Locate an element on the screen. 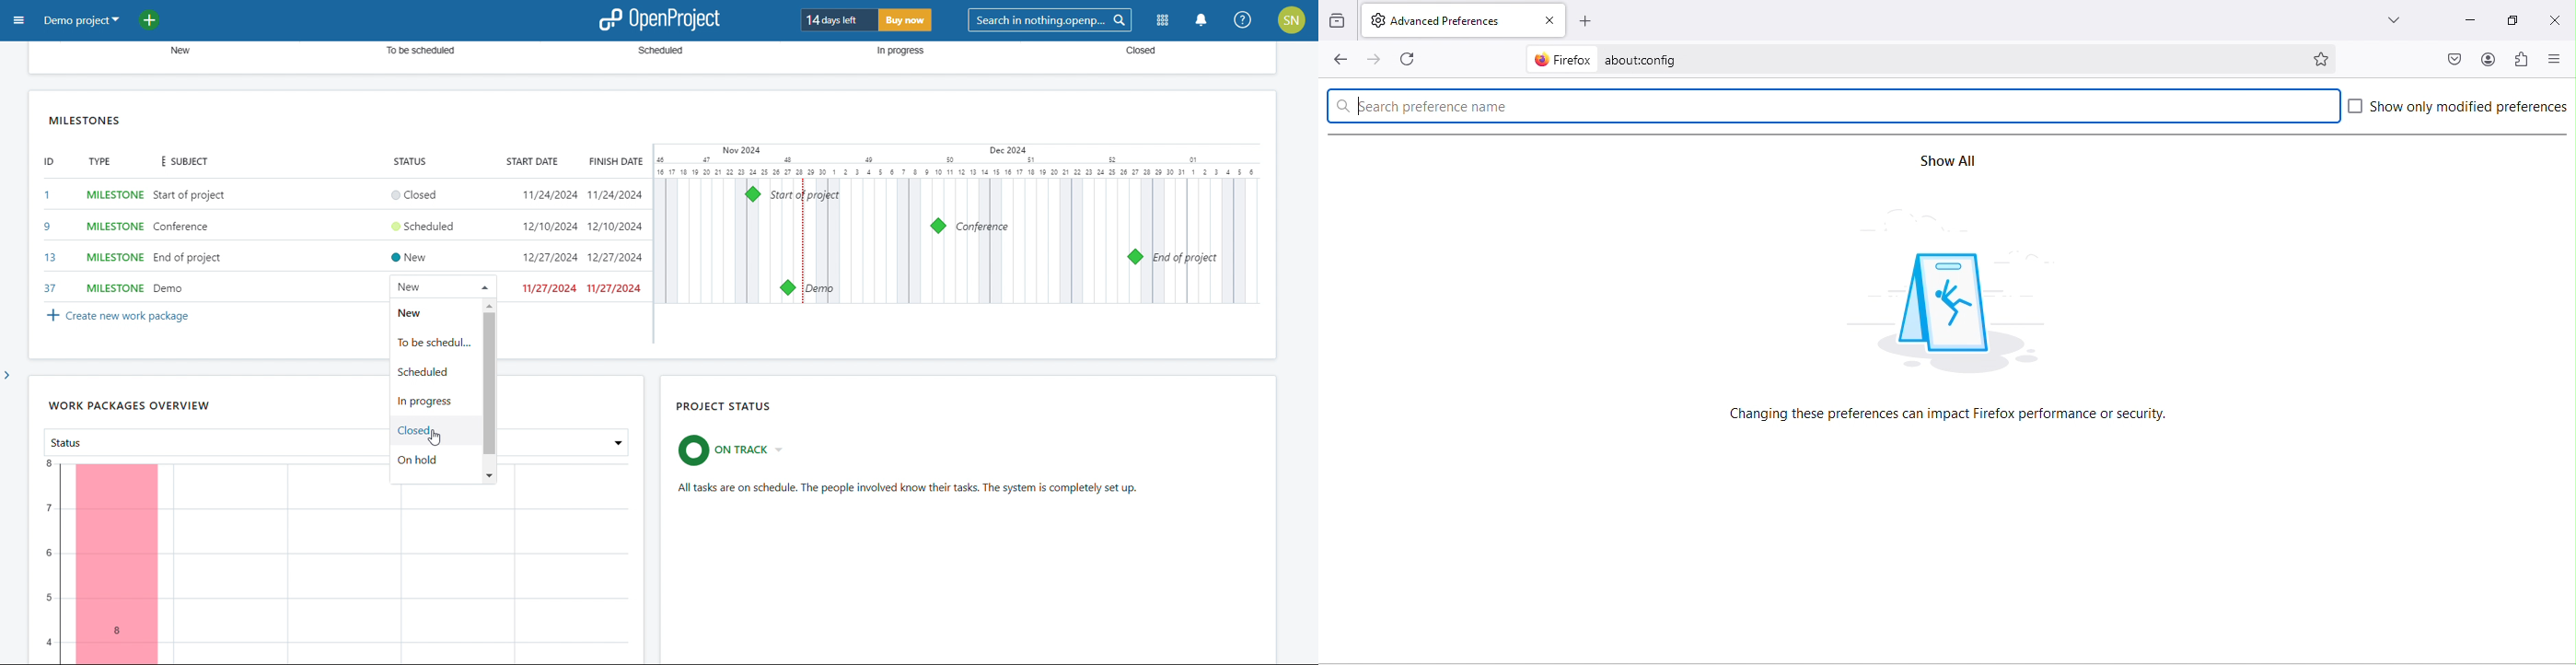 This screenshot has height=672, width=2576. scrollbar is located at coordinates (489, 384).